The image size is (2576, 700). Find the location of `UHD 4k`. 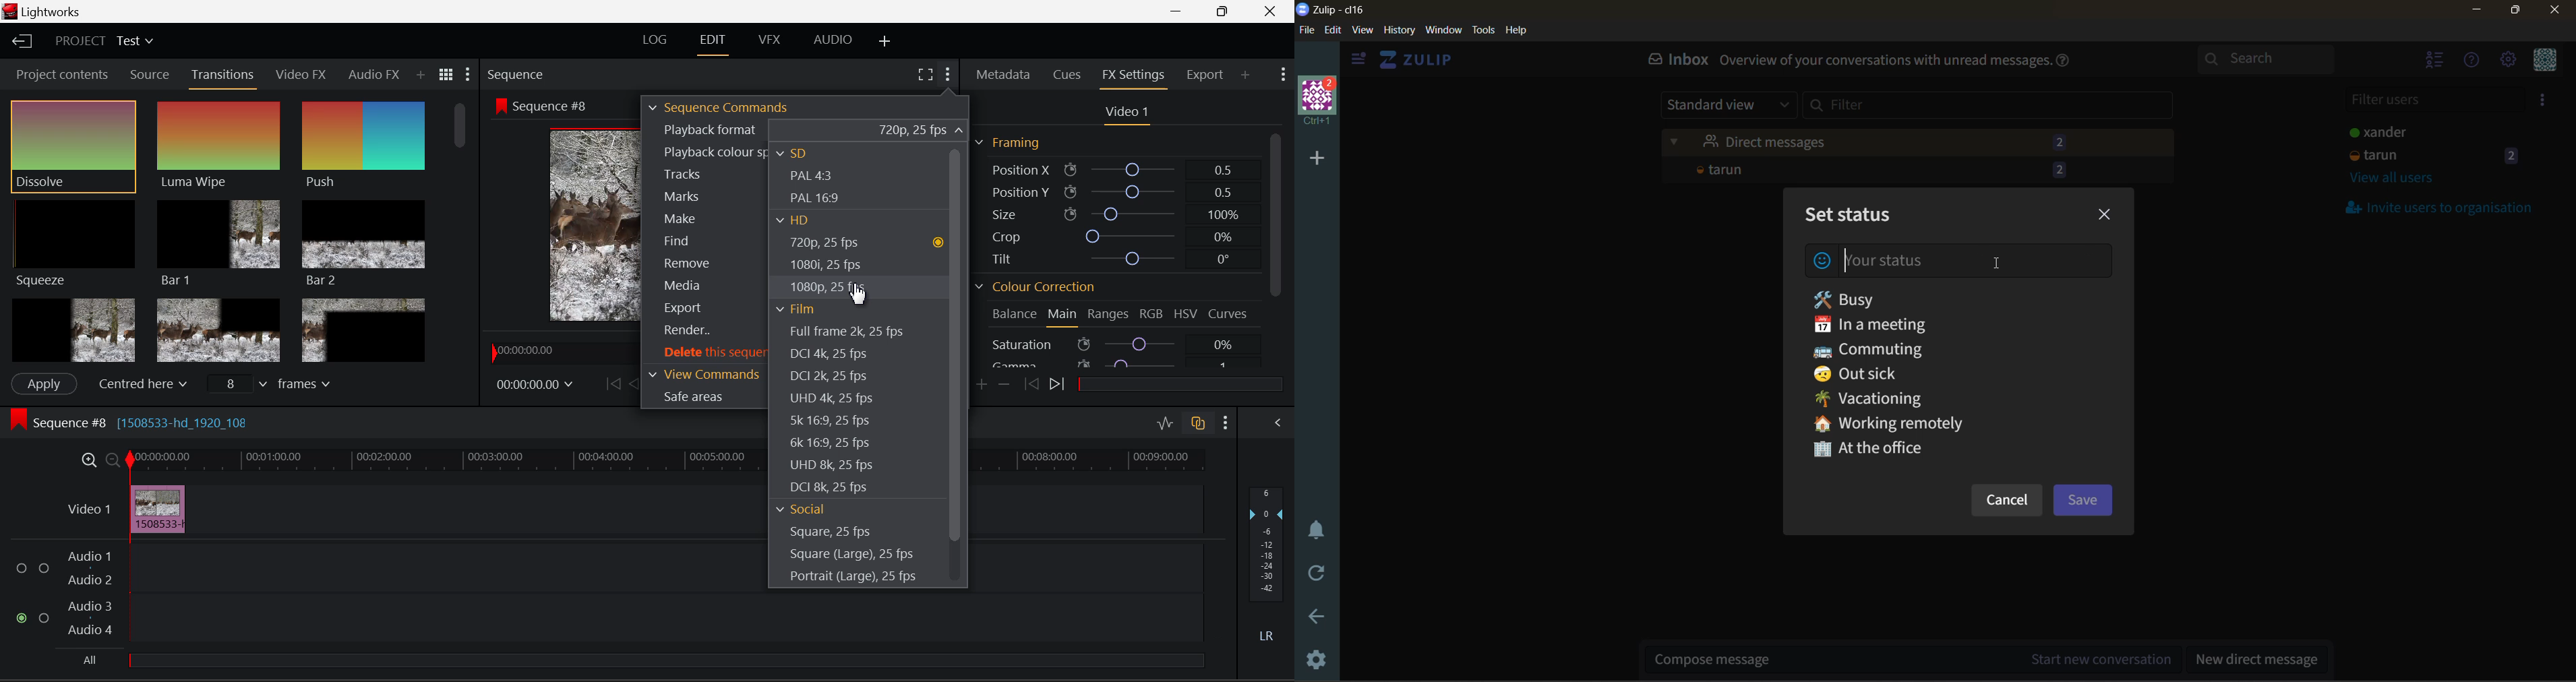

UHD 4k is located at coordinates (829, 401).